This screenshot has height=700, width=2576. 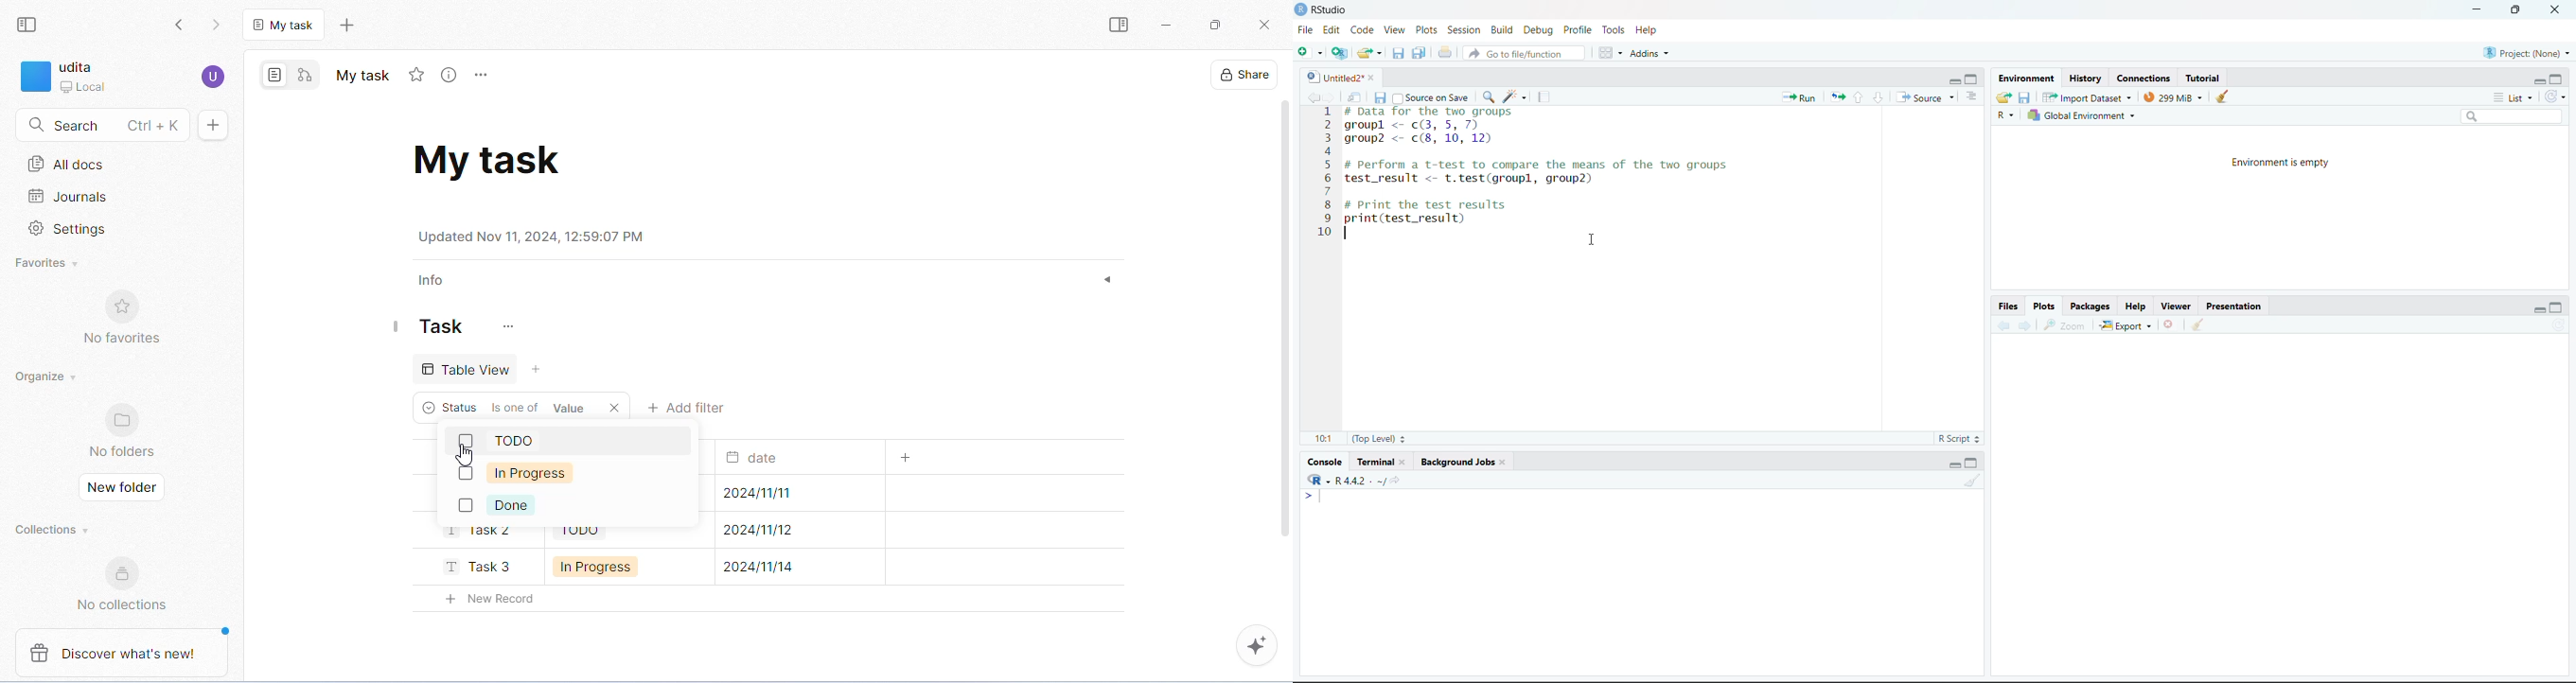 What do you see at coordinates (1857, 98) in the screenshot?
I see `go to previous section/chunk` at bounding box center [1857, 98].